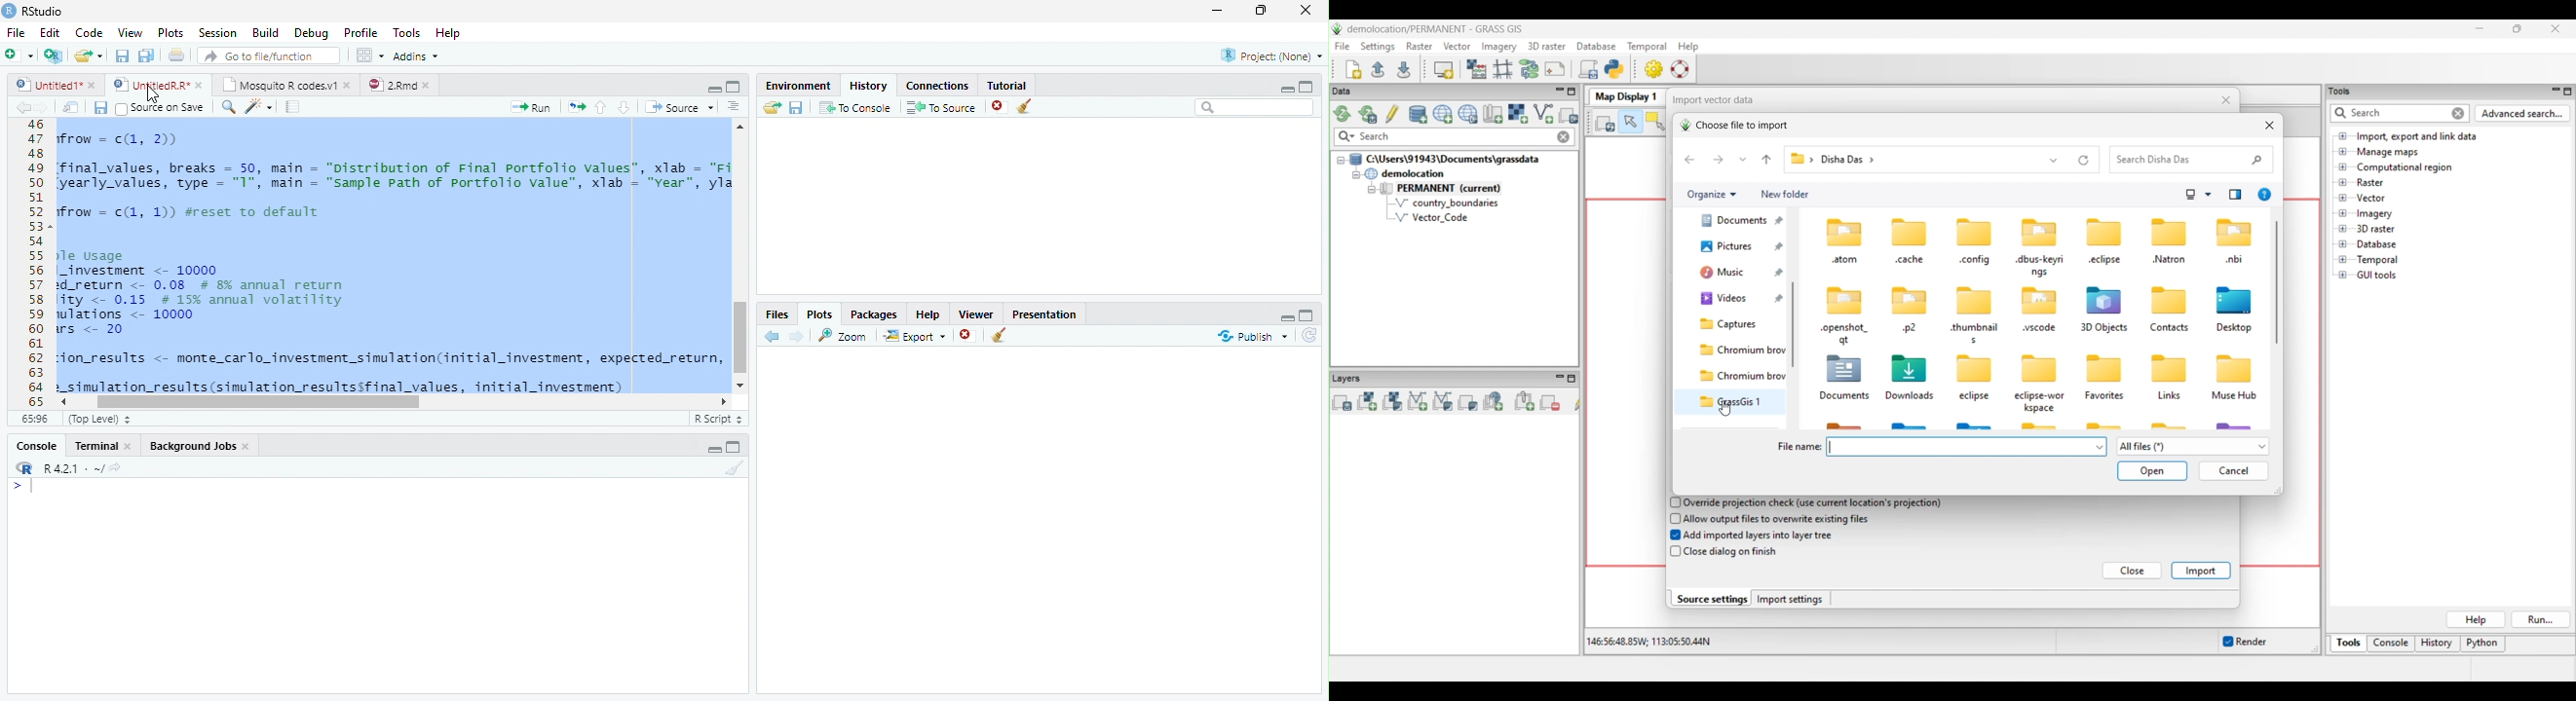 Image resolution: width=2576 pixels, height=728 pixels. I want to click on To Console, so click(854, 107).